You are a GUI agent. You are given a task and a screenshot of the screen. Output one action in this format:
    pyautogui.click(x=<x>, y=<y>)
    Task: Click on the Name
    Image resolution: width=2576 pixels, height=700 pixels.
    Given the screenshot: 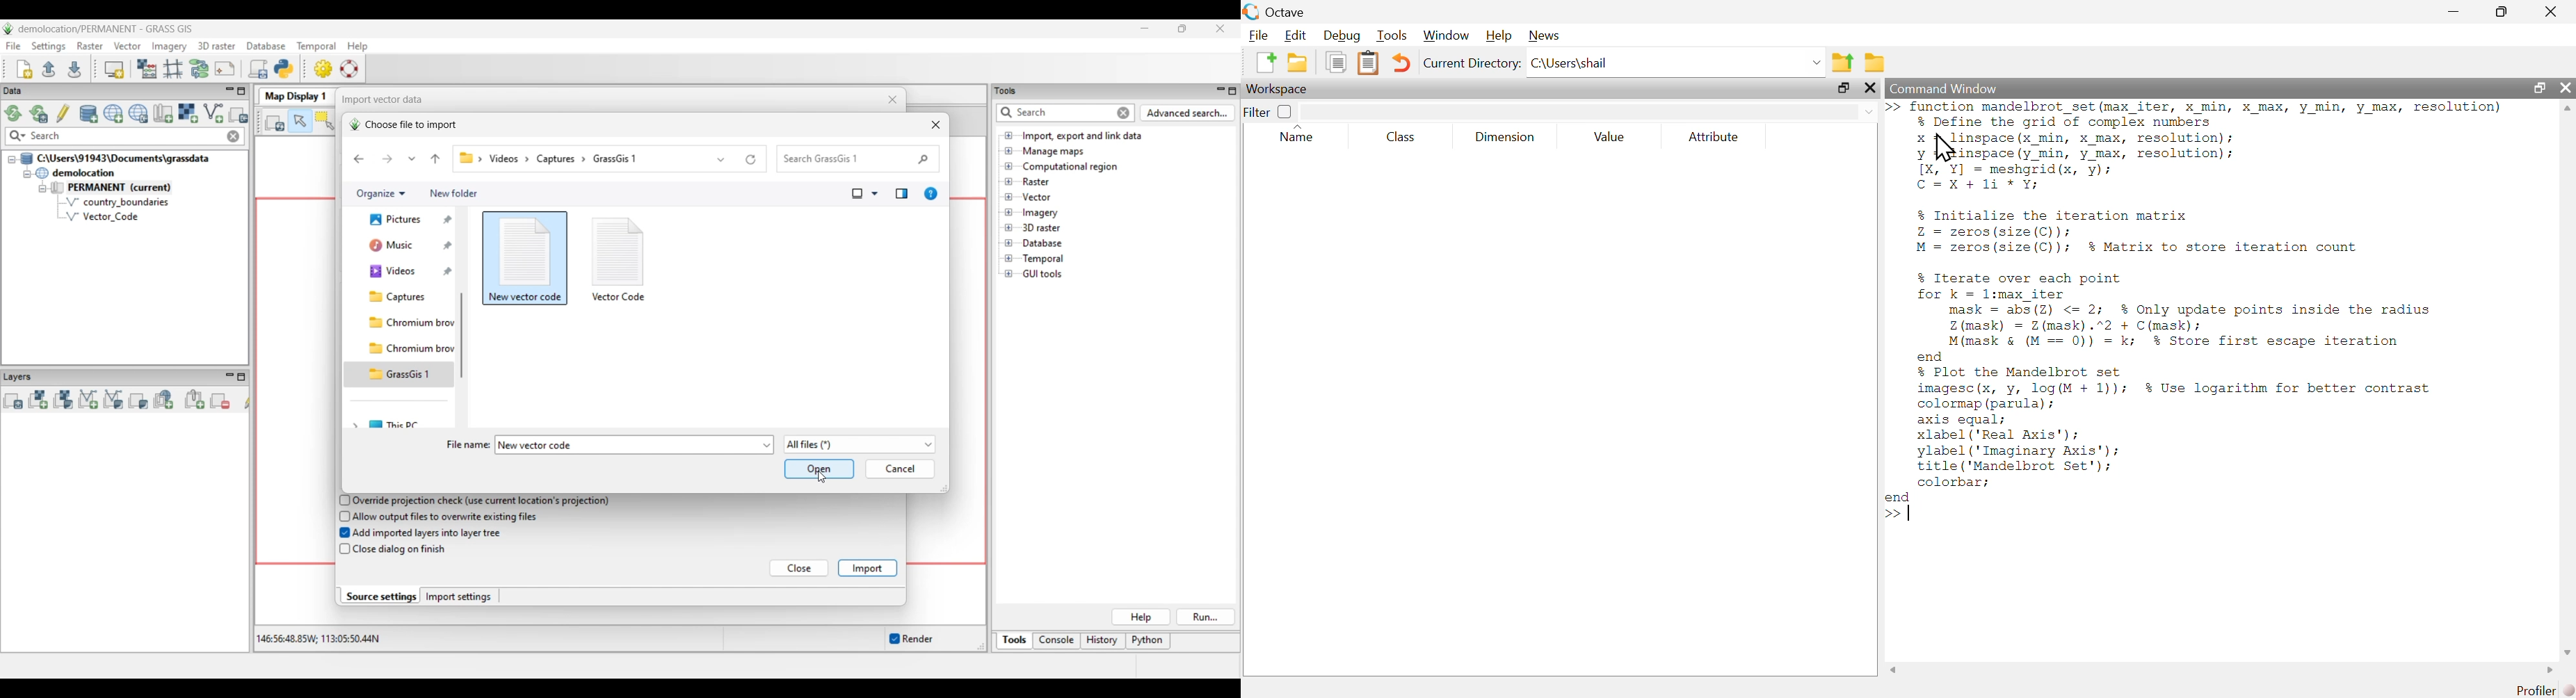 What is the action you would take?
    pyautogui.click(x=1303, y=135)
    